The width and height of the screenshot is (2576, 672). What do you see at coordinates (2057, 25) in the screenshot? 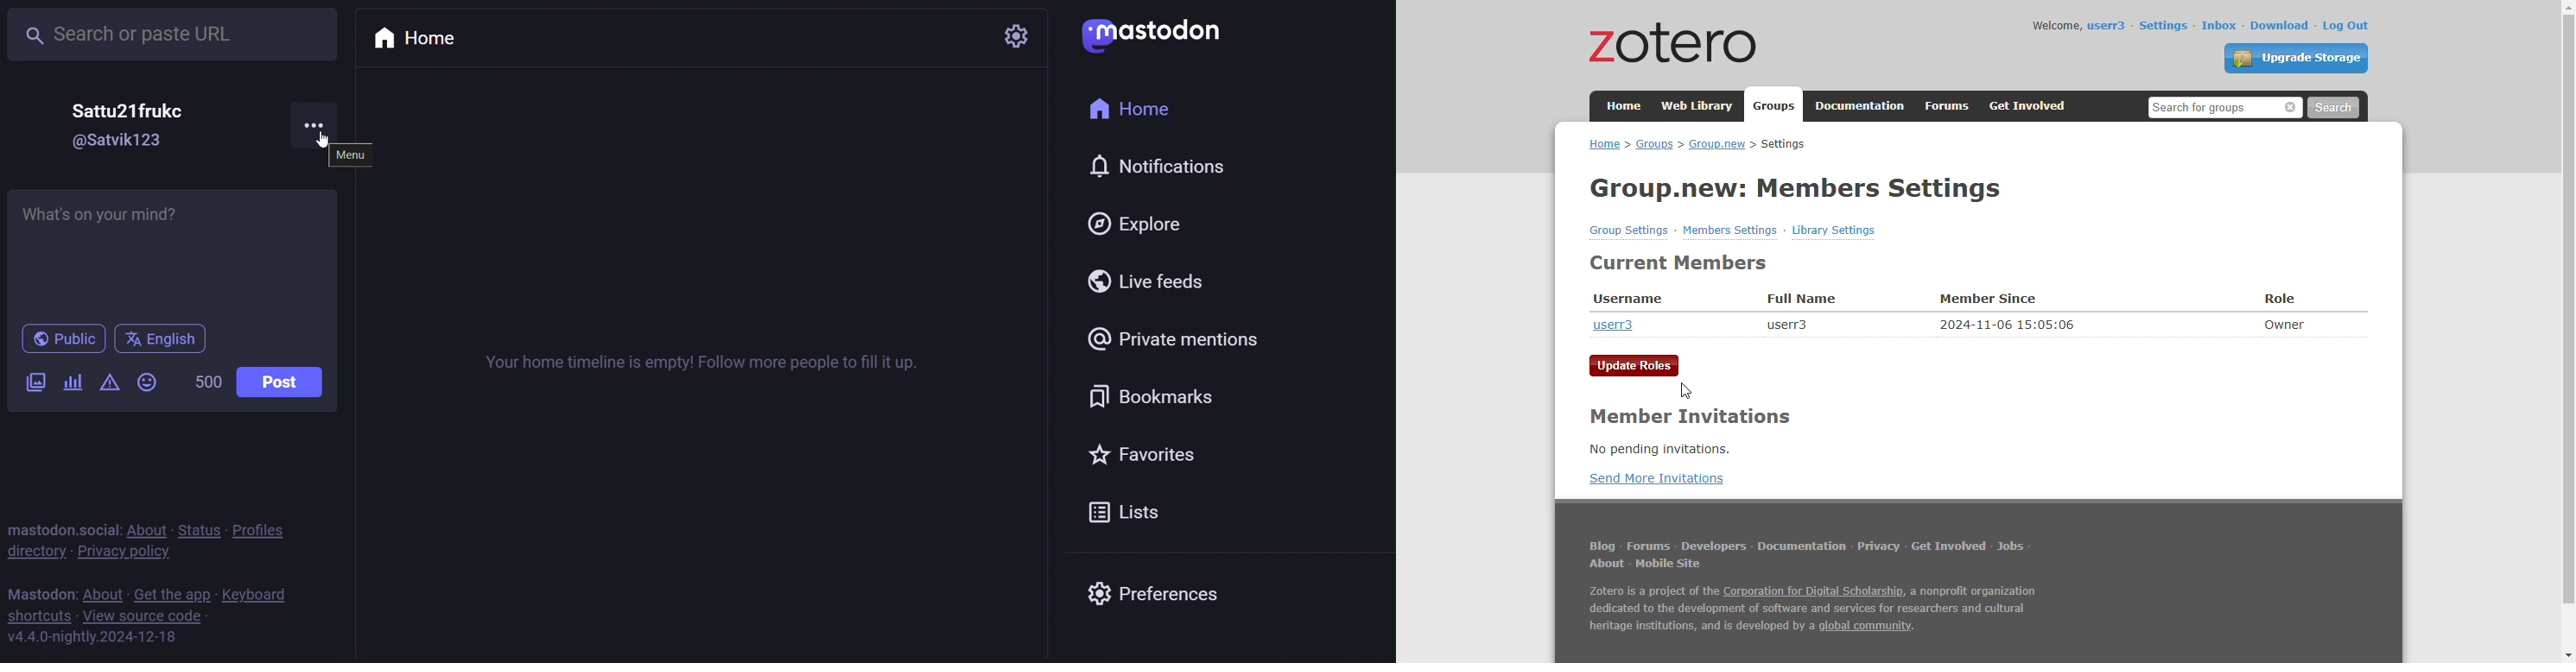
I see `welcome,` at bounding box center [2057, 25].